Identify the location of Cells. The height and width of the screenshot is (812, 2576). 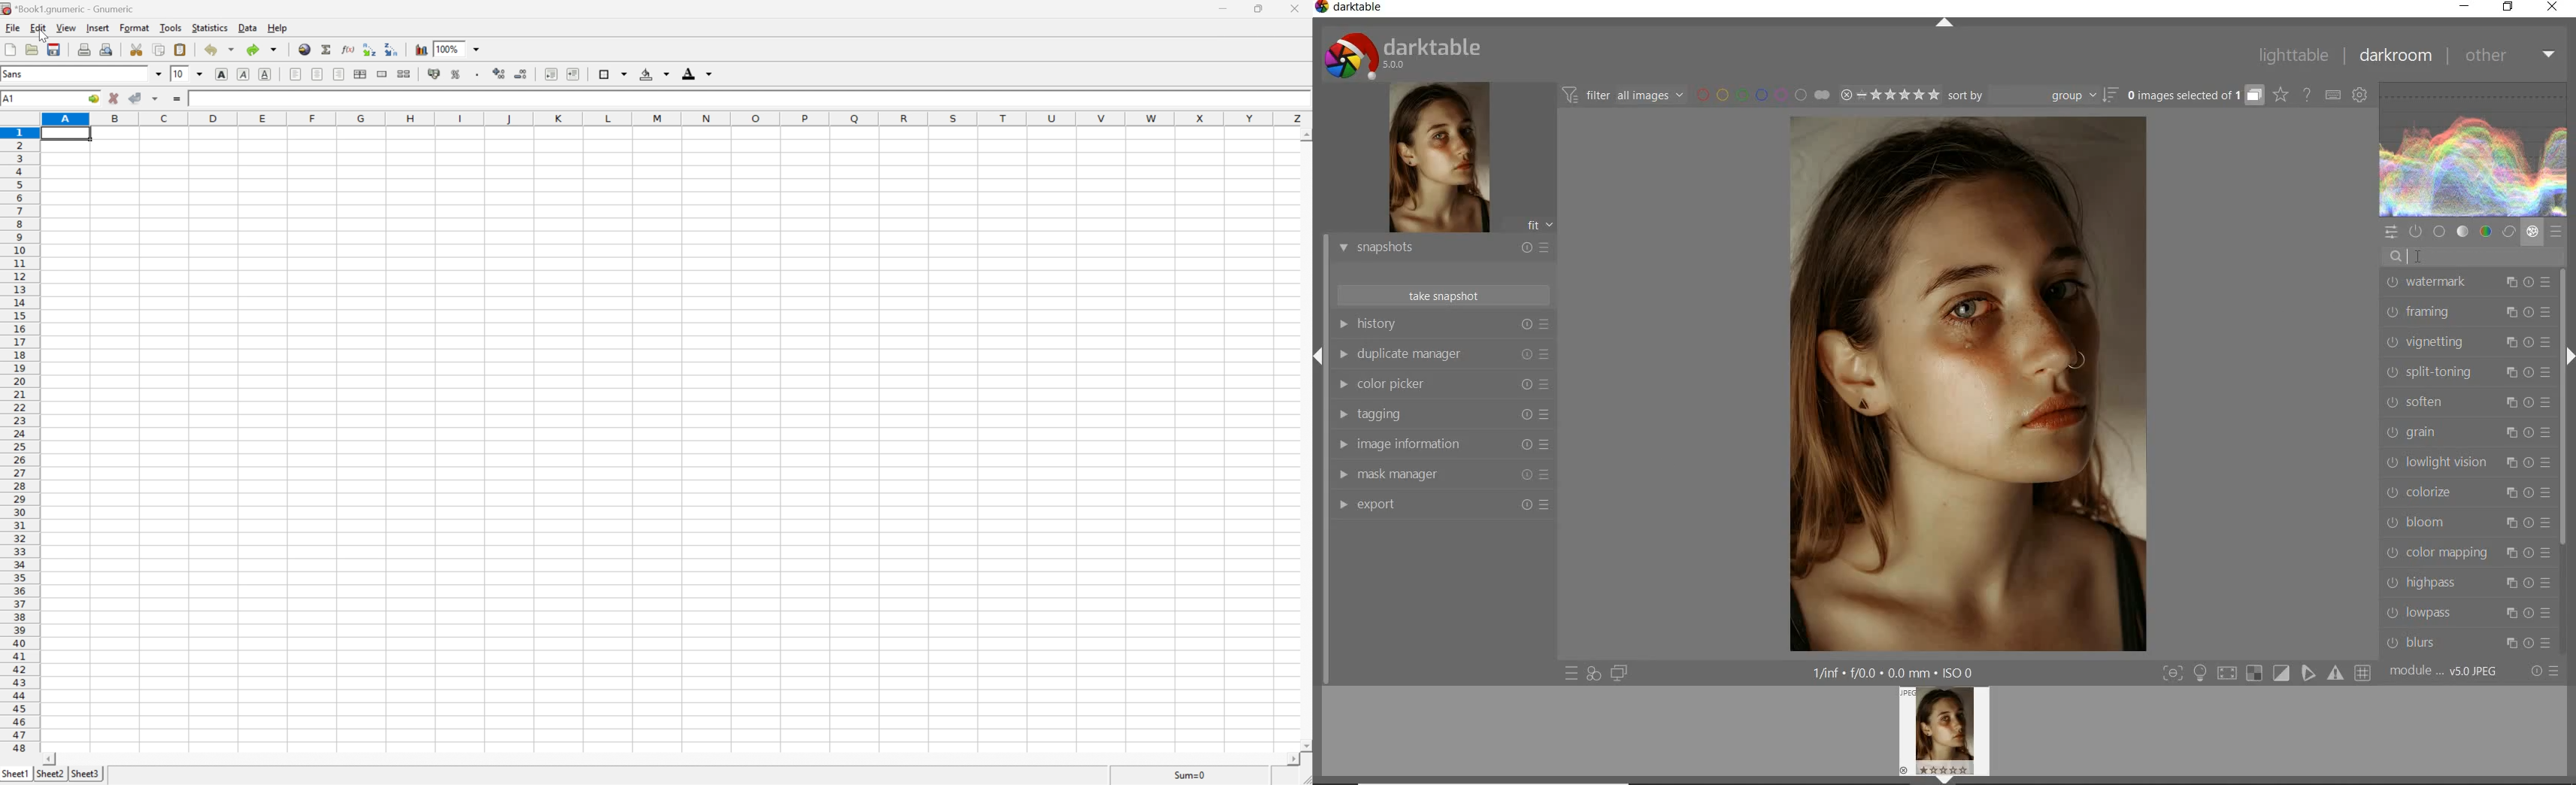
(675, 446).